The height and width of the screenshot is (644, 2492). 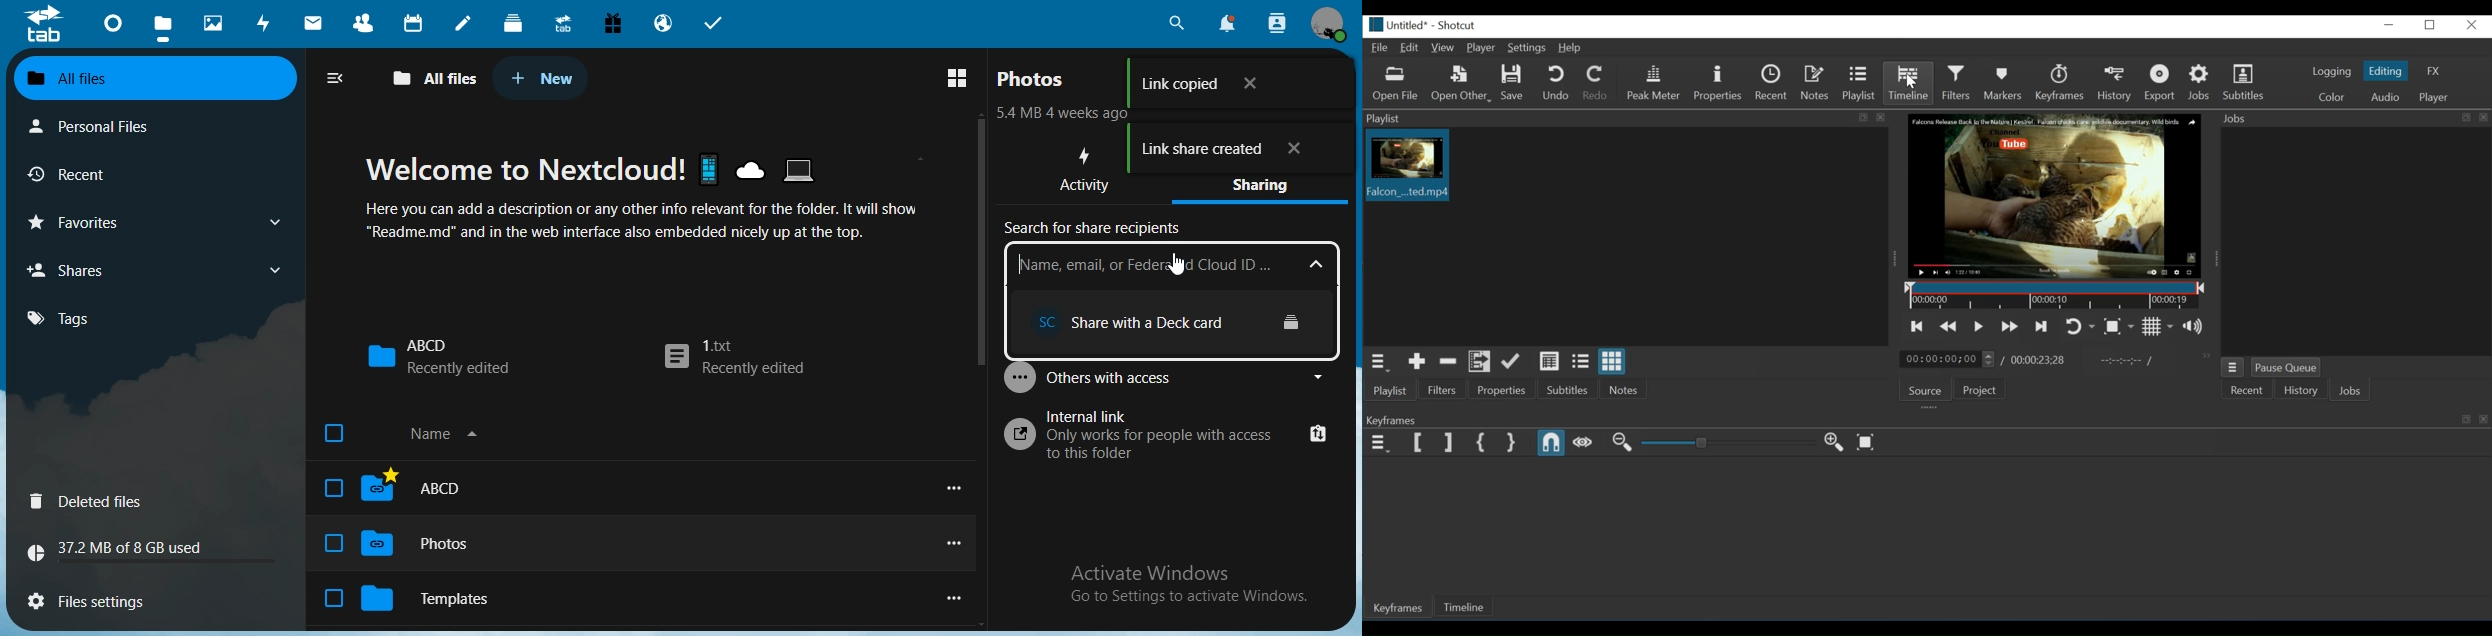 I want to click on Photos, so click(x=438, y=547).